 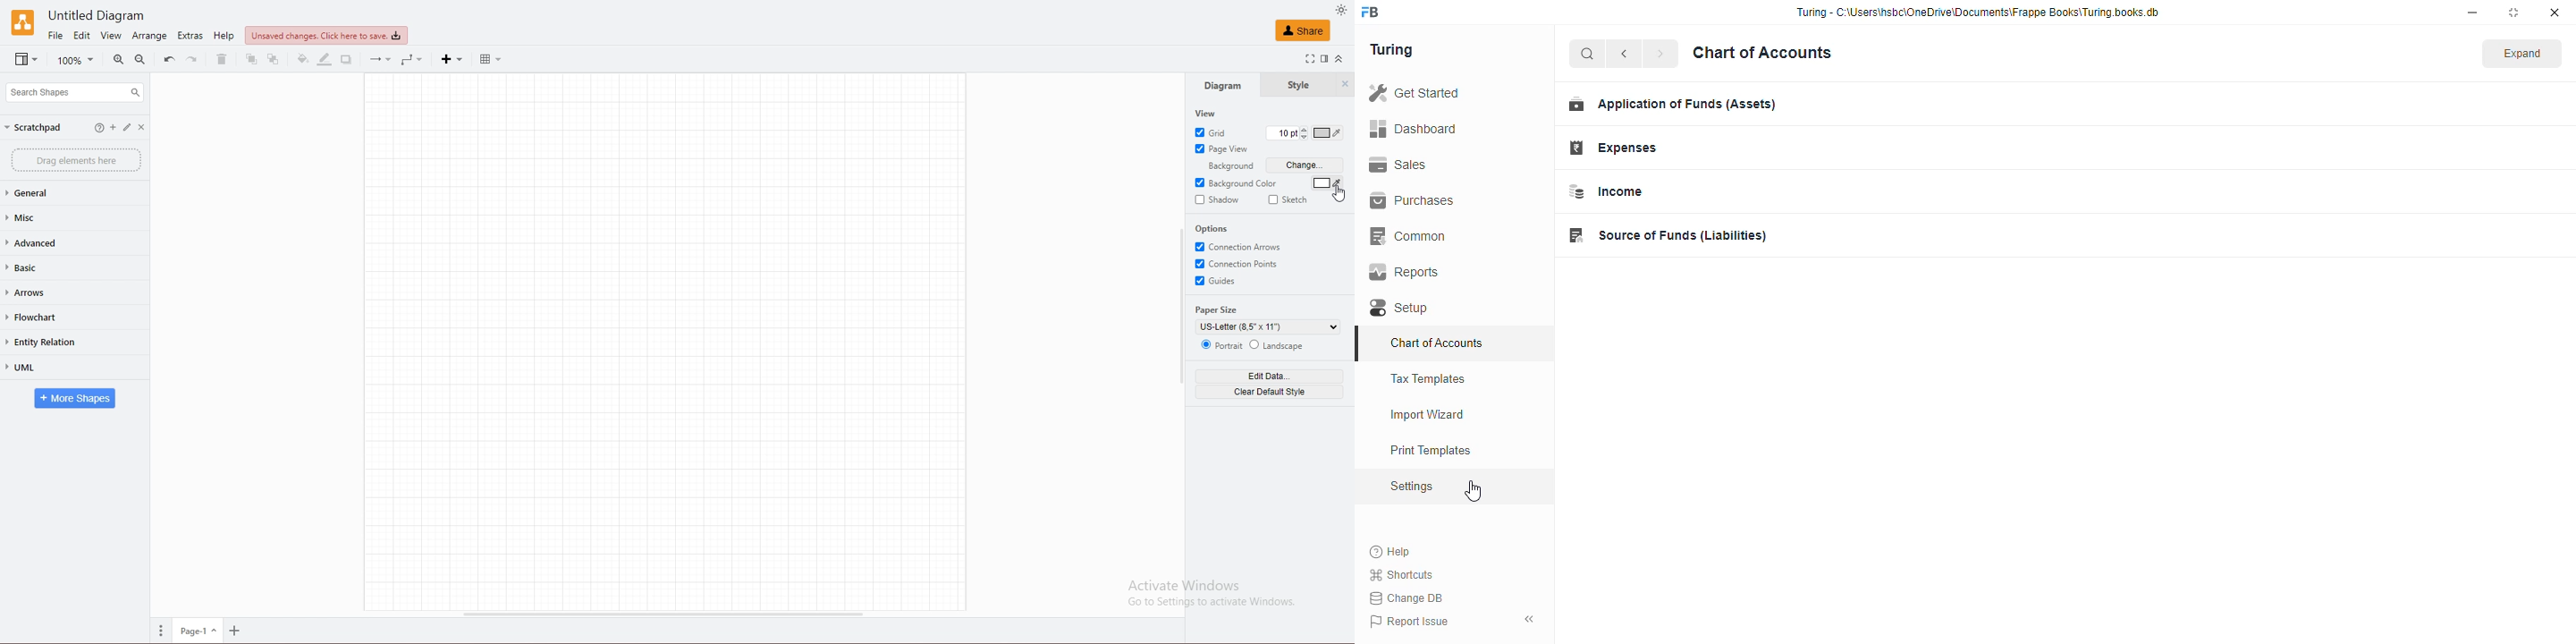 I want to click on page 1, so click(x=198, y=631).